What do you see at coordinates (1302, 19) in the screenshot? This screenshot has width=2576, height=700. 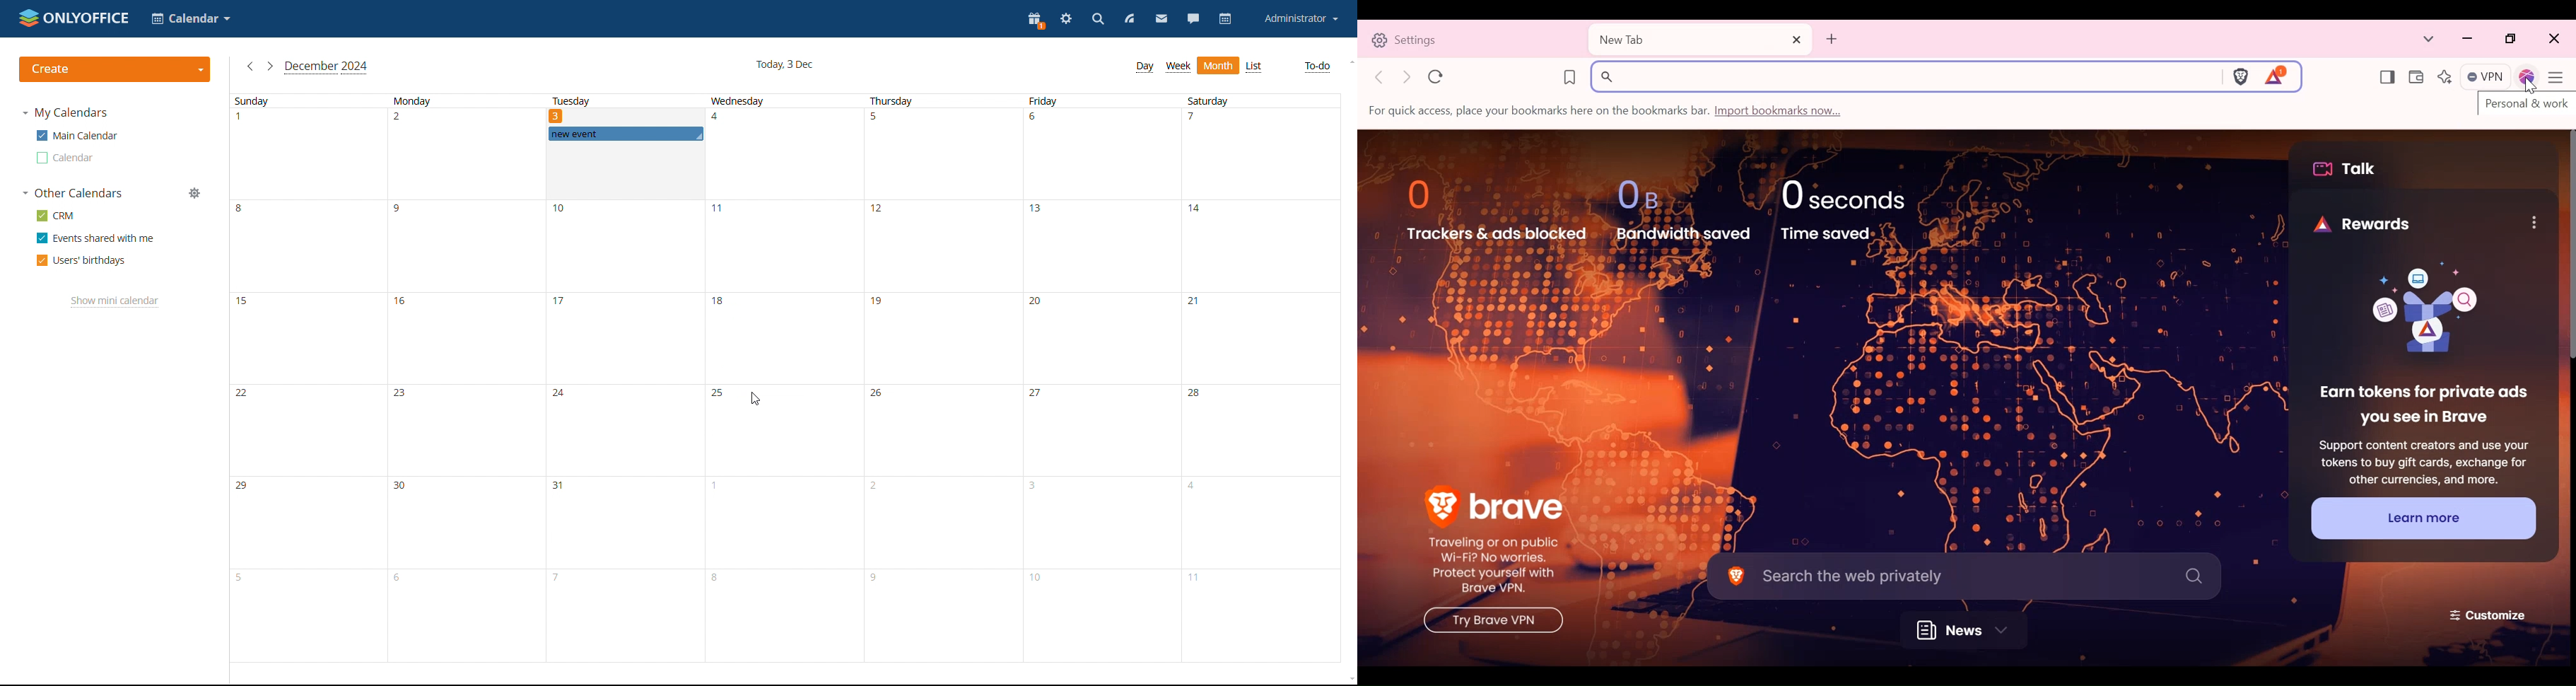 I see `account` at bounding box center [1302, 19].